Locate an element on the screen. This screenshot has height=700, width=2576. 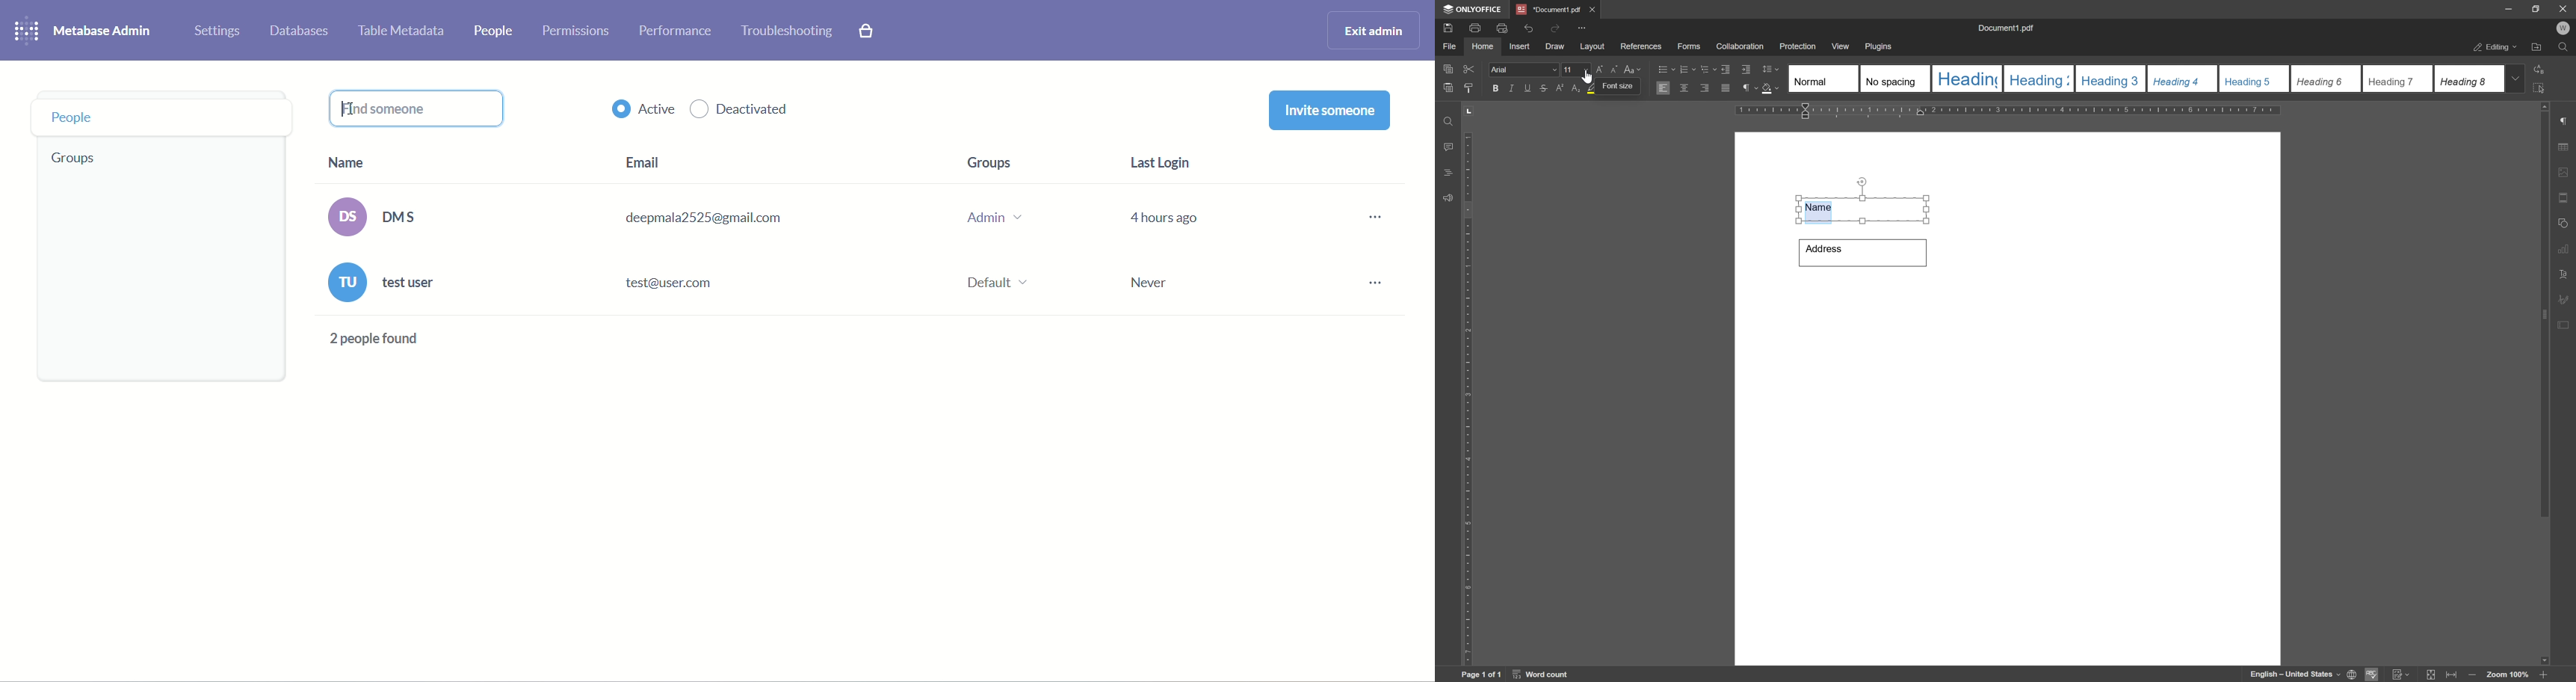
subscript is located at coordinates (1573, 88).